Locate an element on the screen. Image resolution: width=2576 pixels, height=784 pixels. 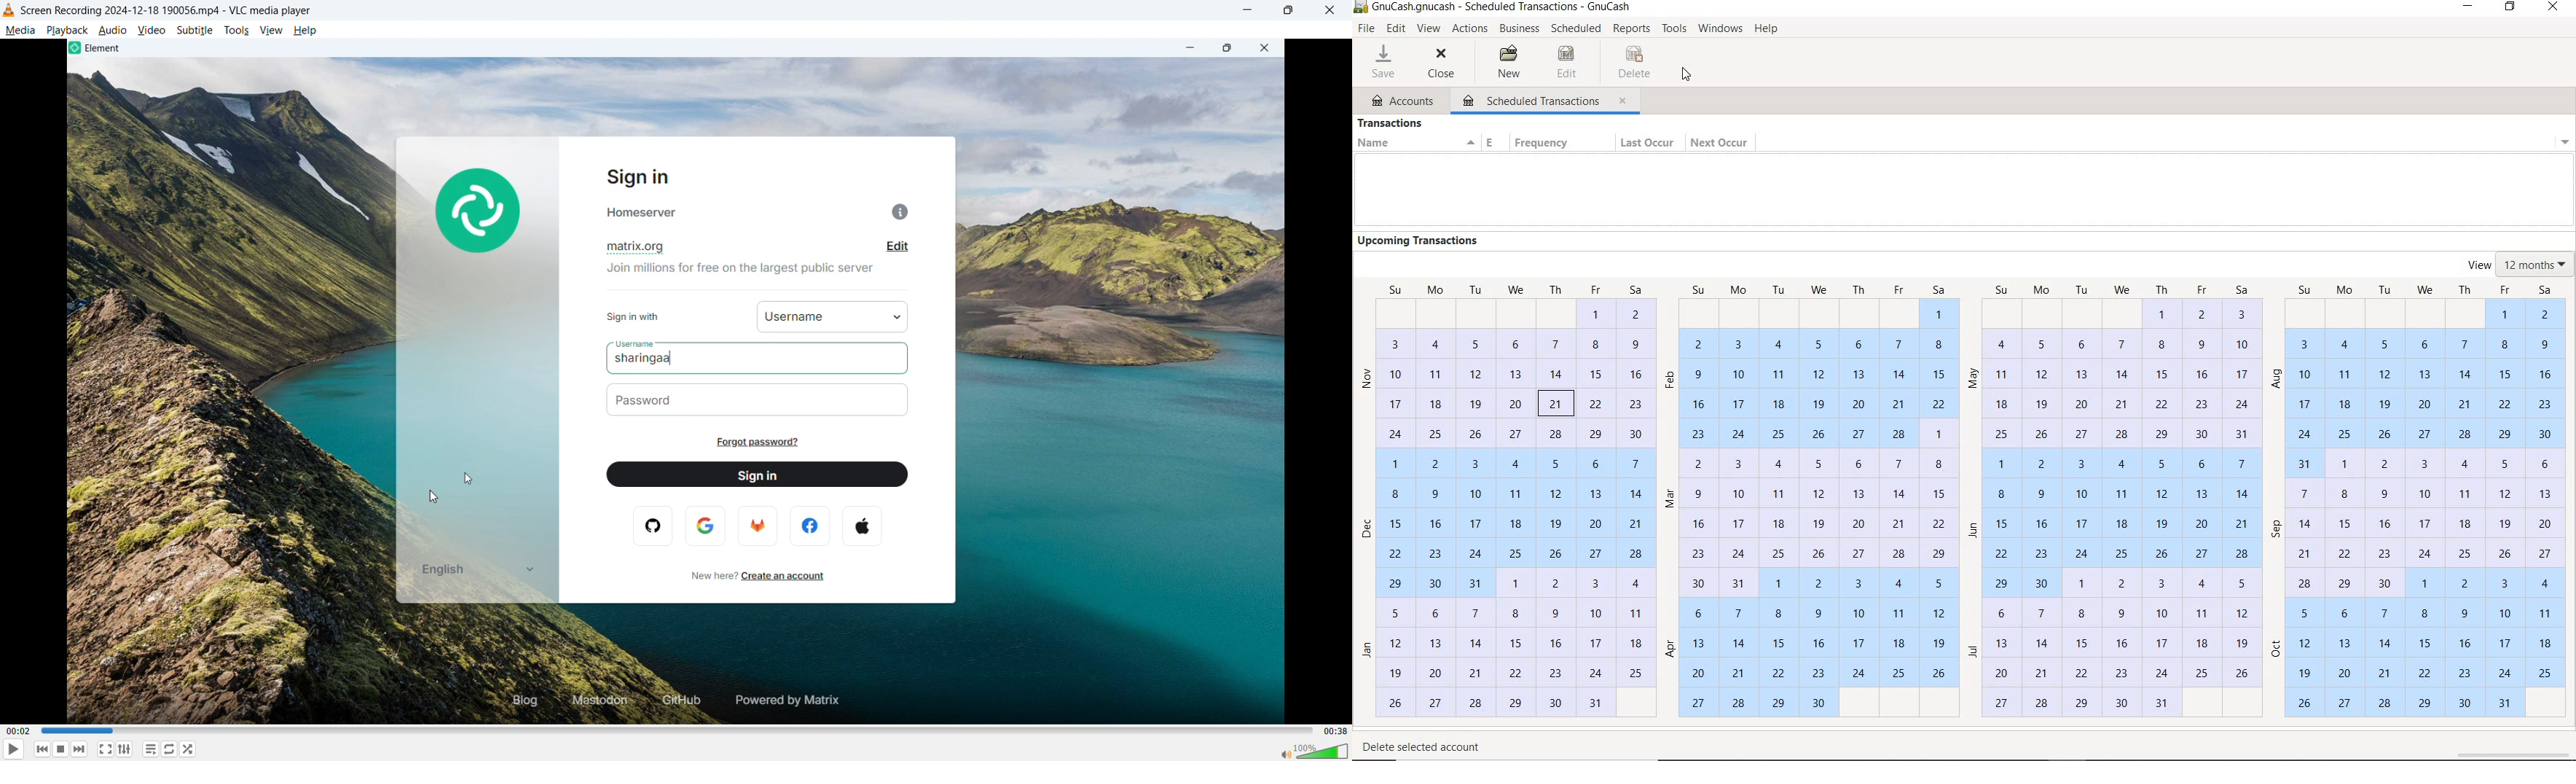
GitLab is located at coordinates (758, 526).